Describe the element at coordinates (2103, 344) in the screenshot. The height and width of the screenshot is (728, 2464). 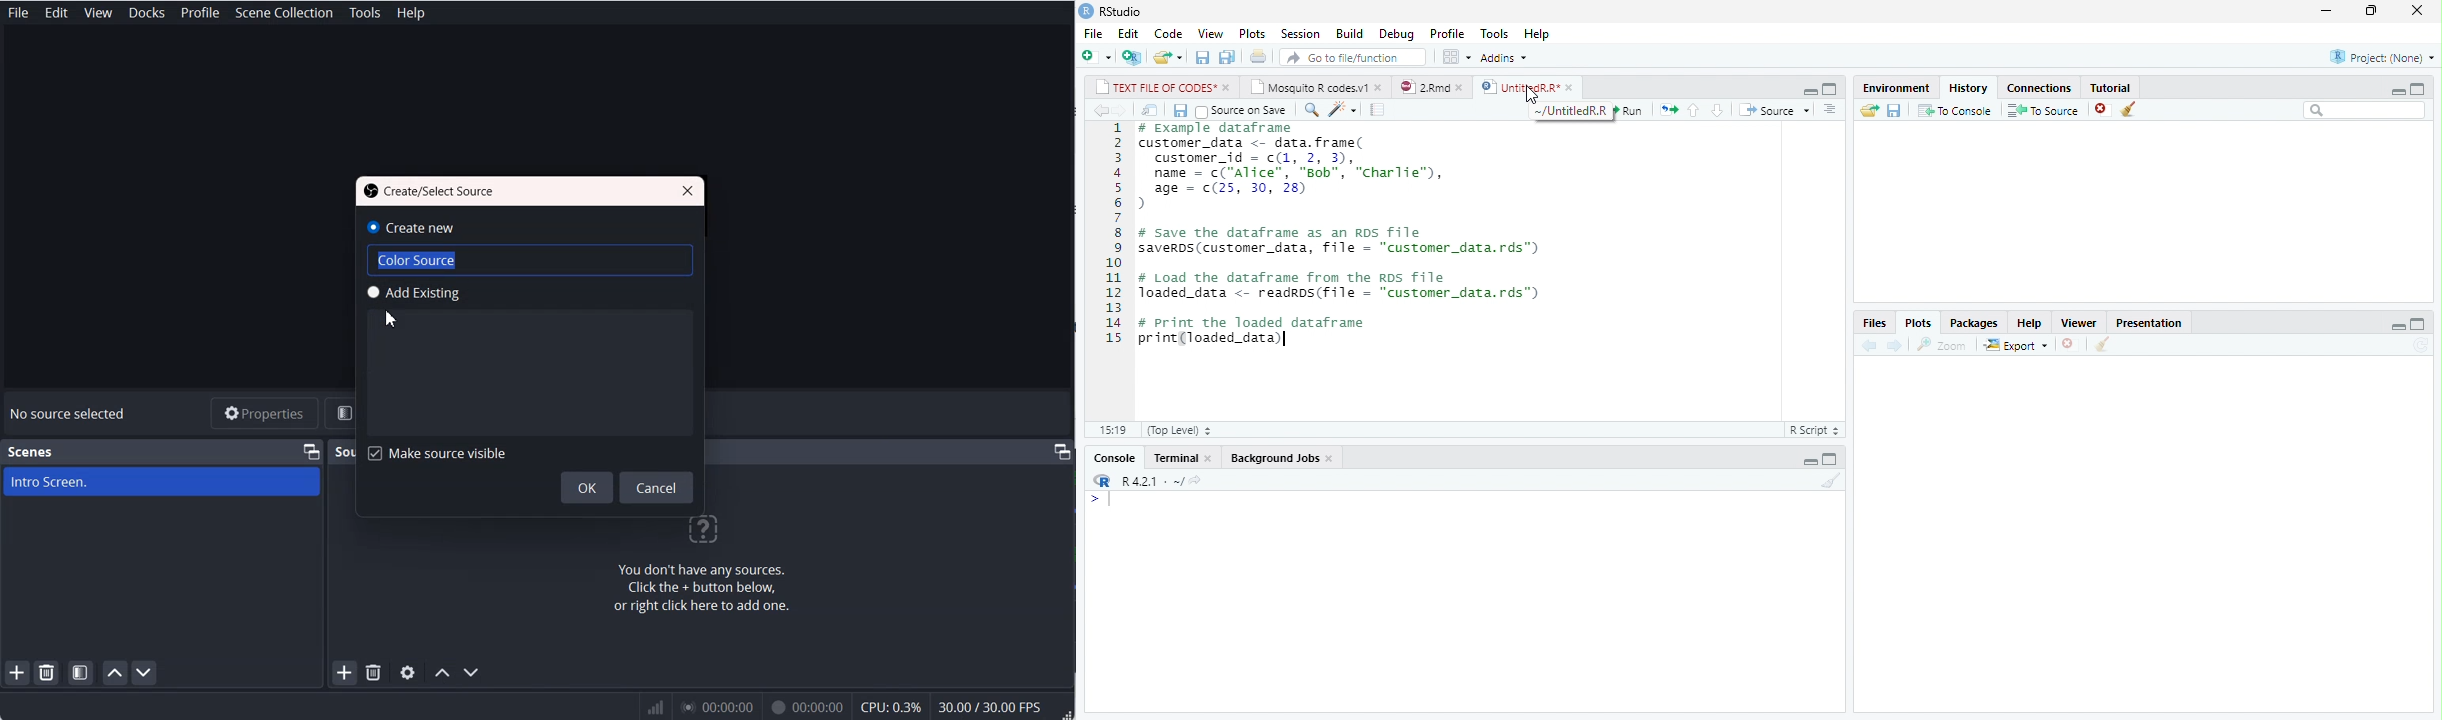
I see `clean` at that location.